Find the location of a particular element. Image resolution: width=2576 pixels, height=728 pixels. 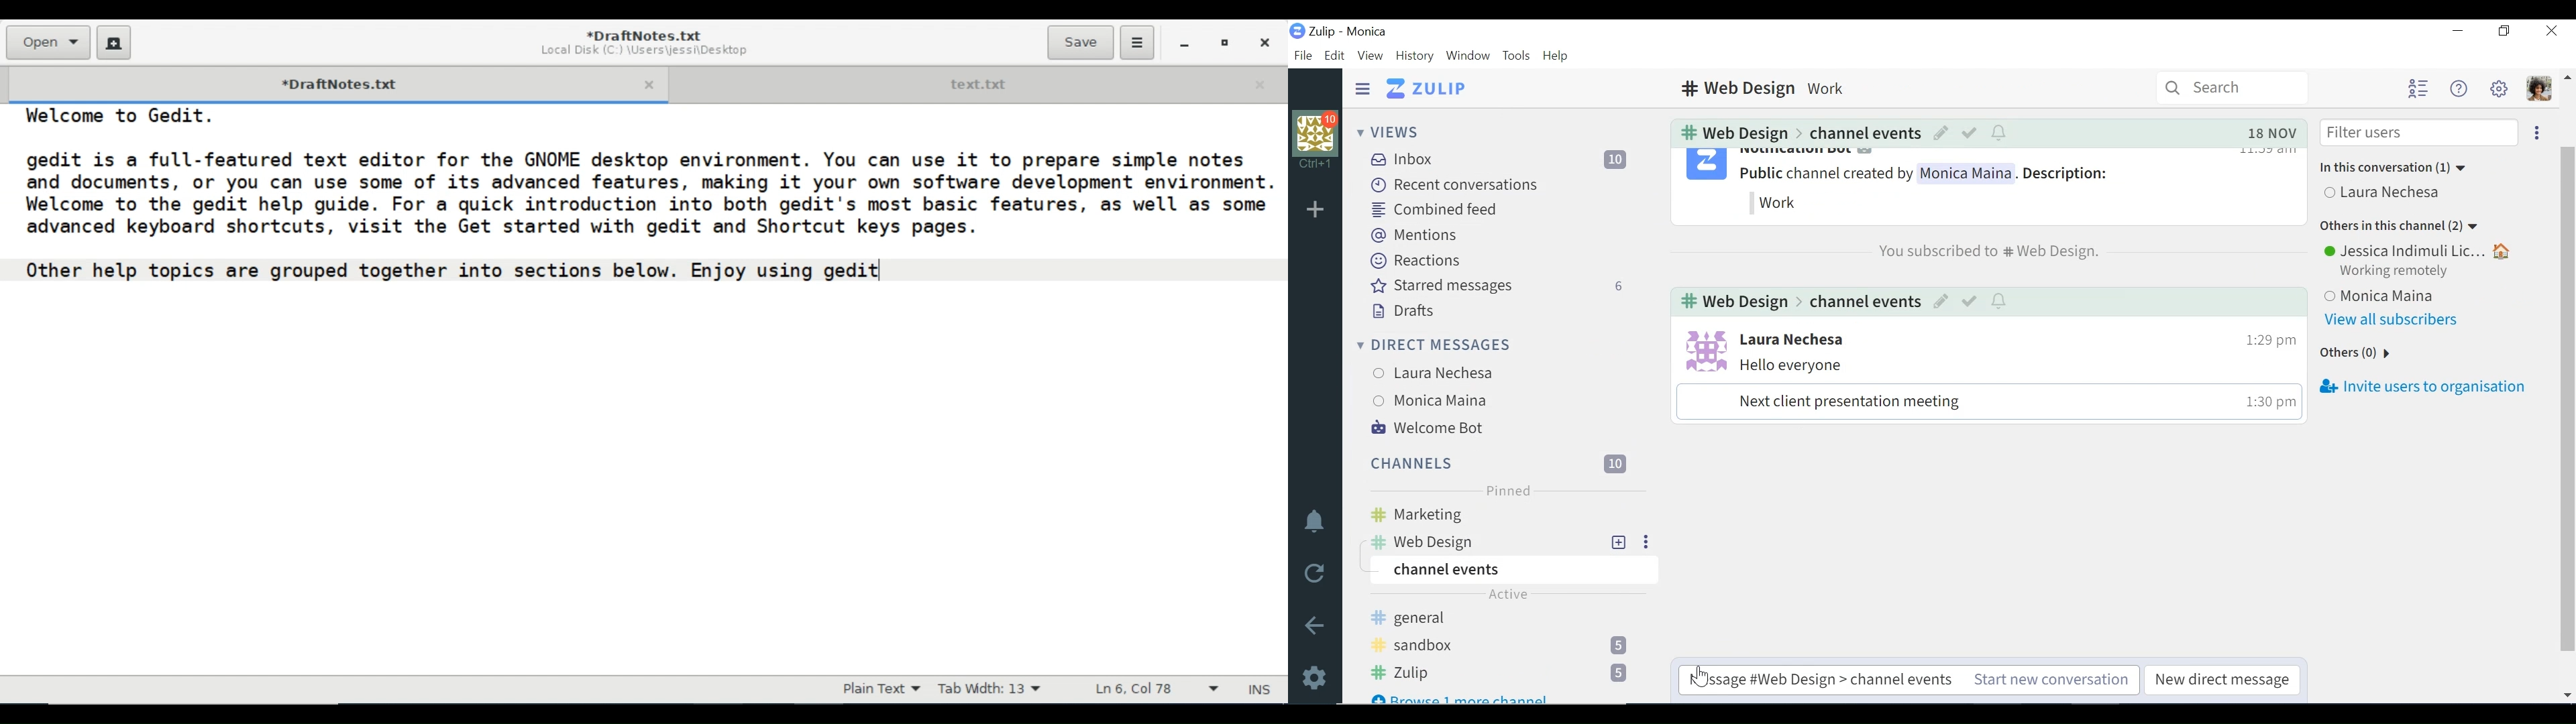

notification bot messages is located at coordinates (1947, 184).